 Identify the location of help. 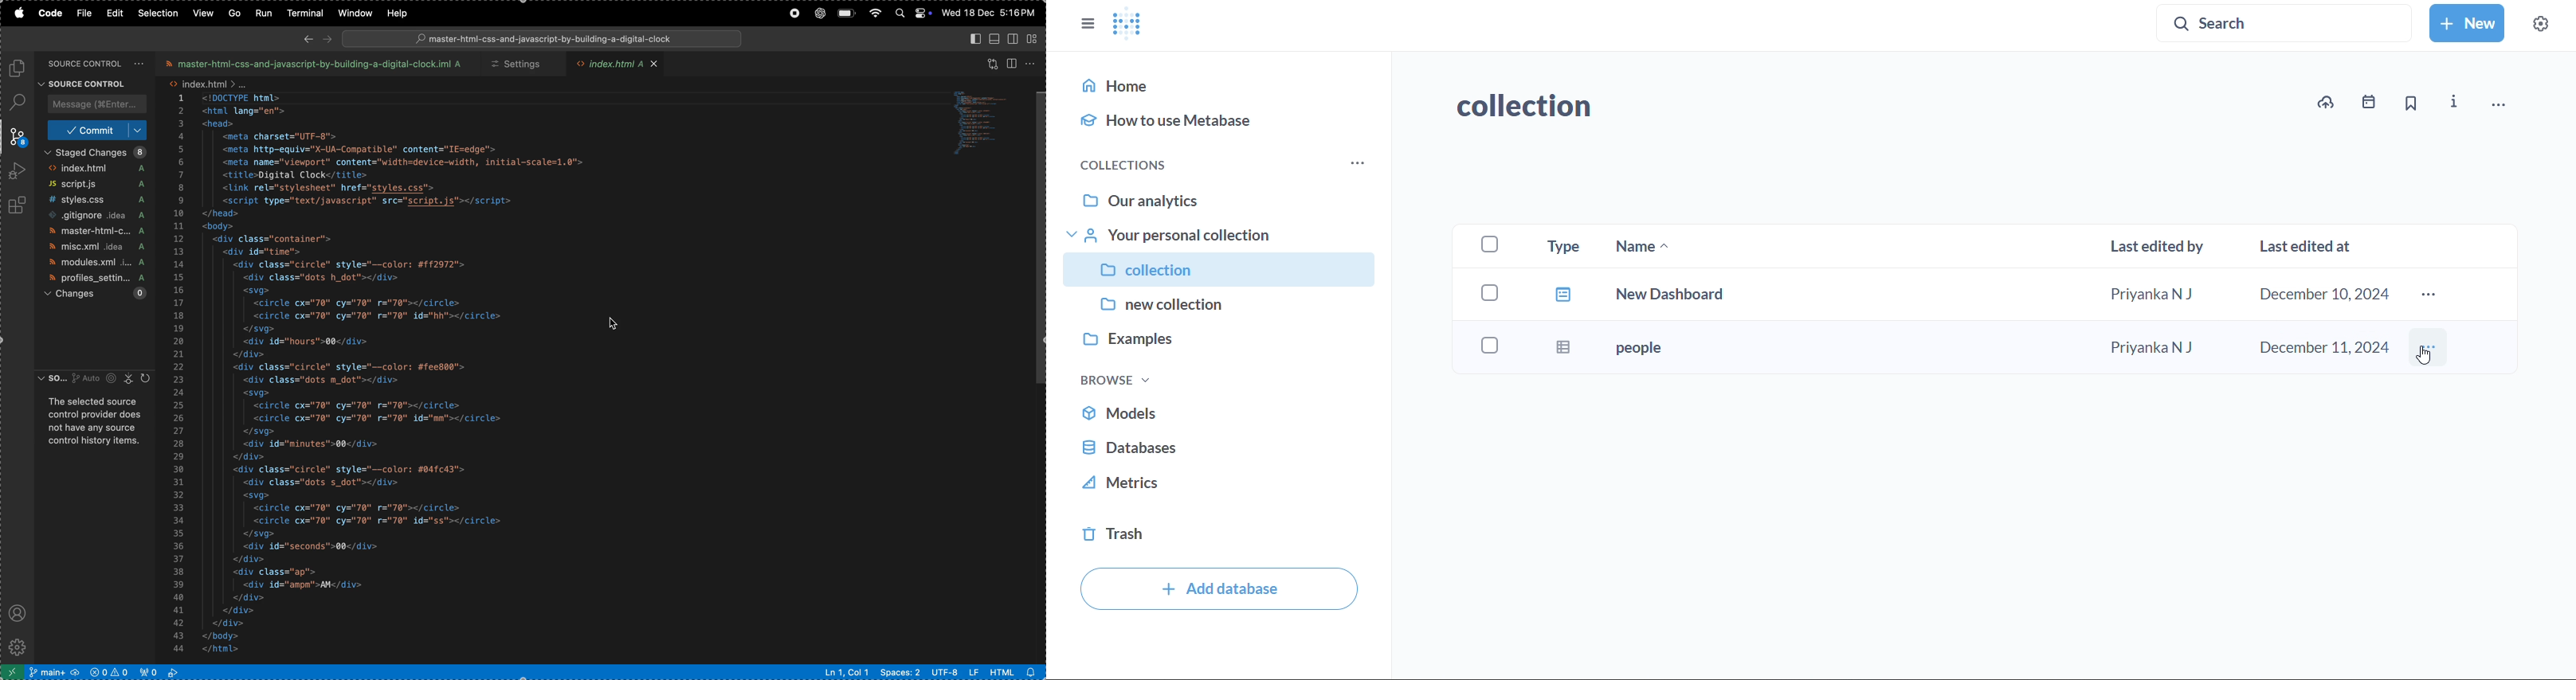
(403, 12).